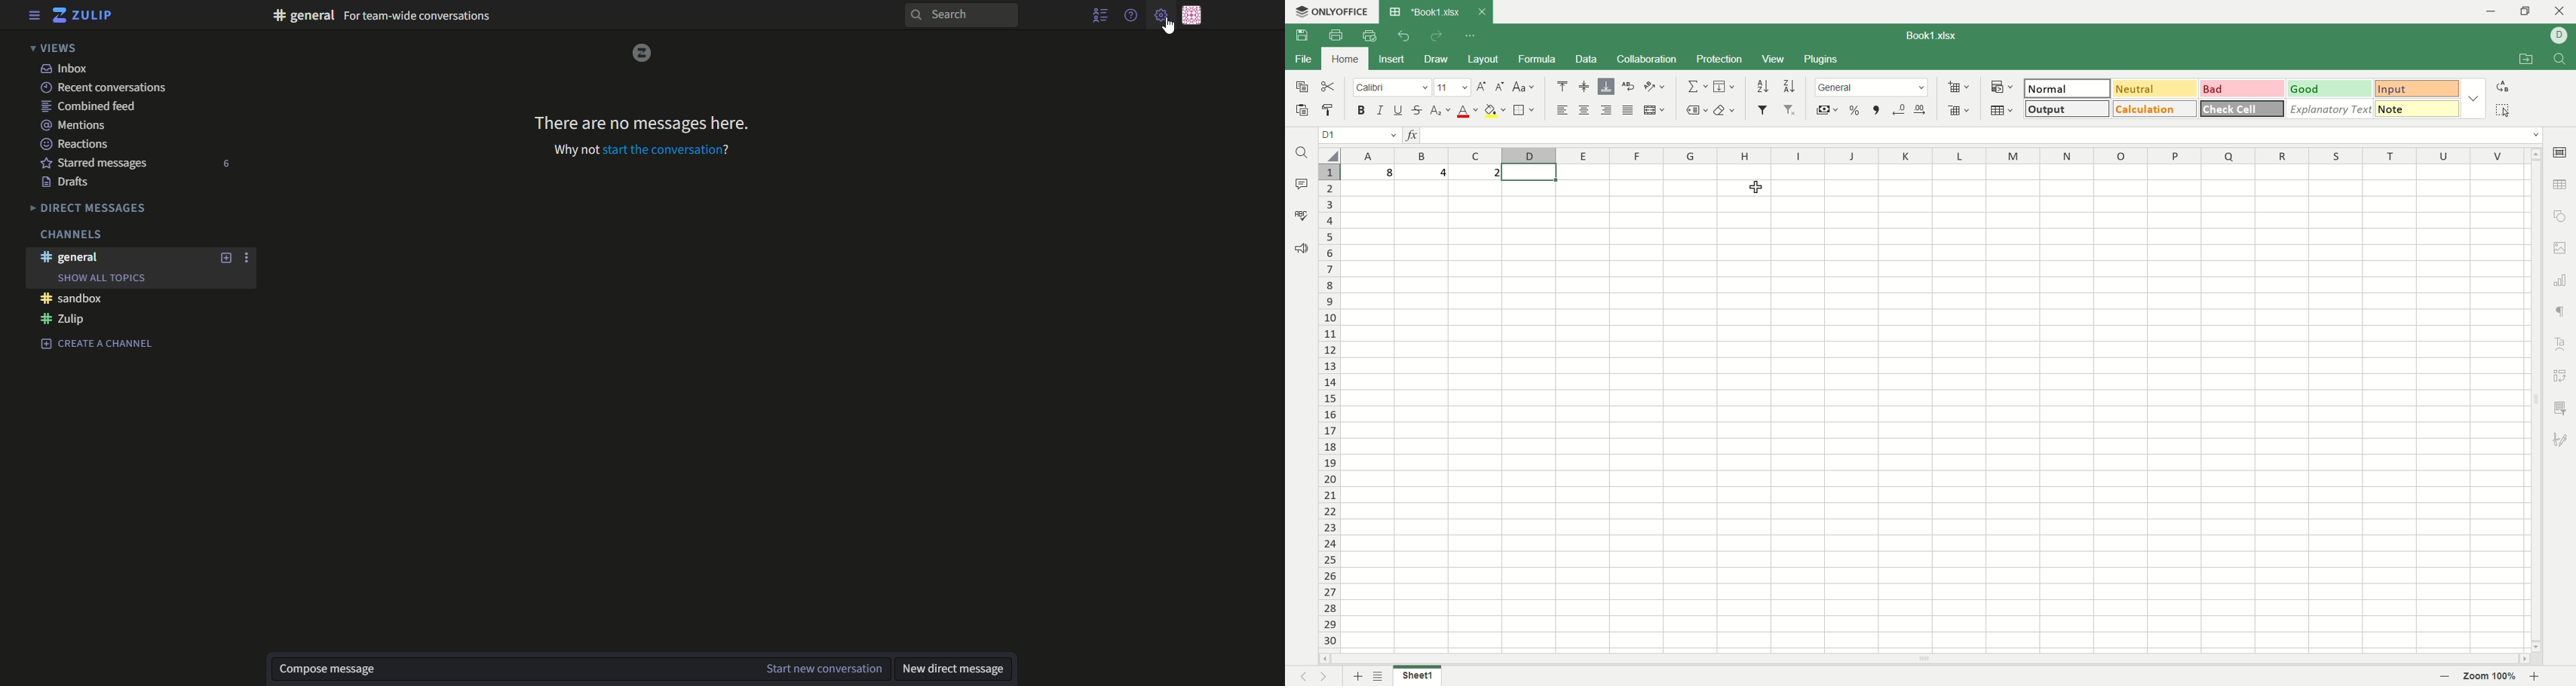 Image resolution: width=2576 pixels, height=700 pixels. I want to click on cursor, so click(1764, 188).